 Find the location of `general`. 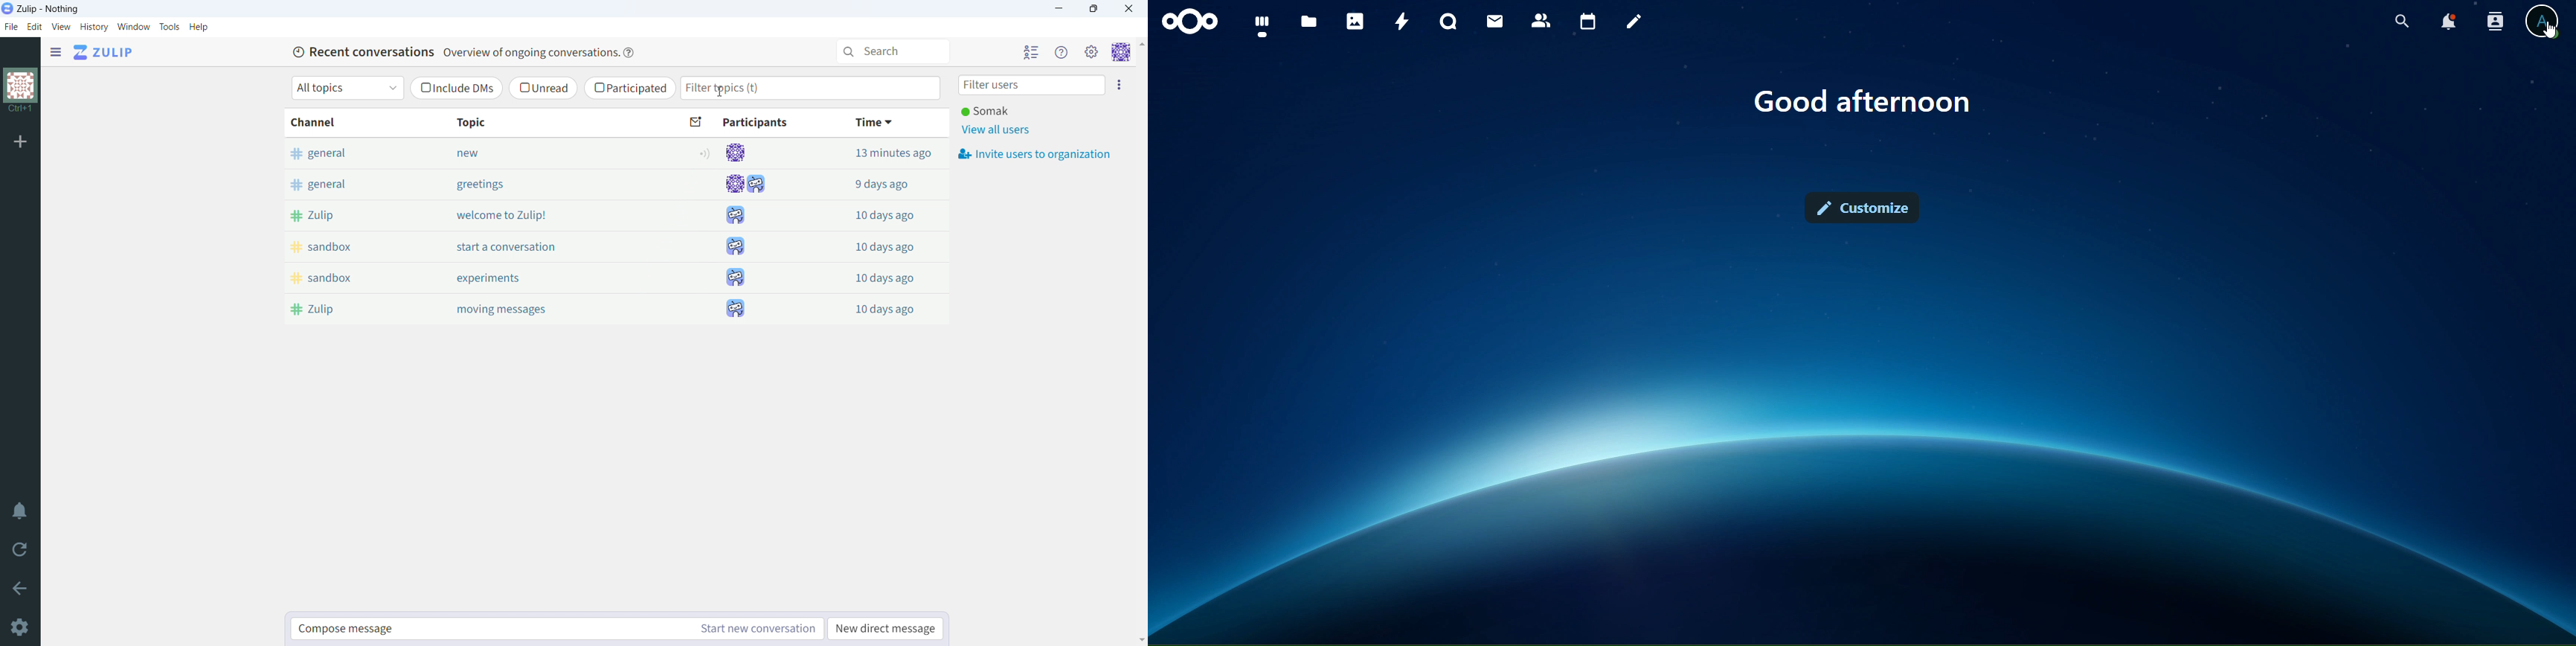

general is located at coordinates (344, 182).